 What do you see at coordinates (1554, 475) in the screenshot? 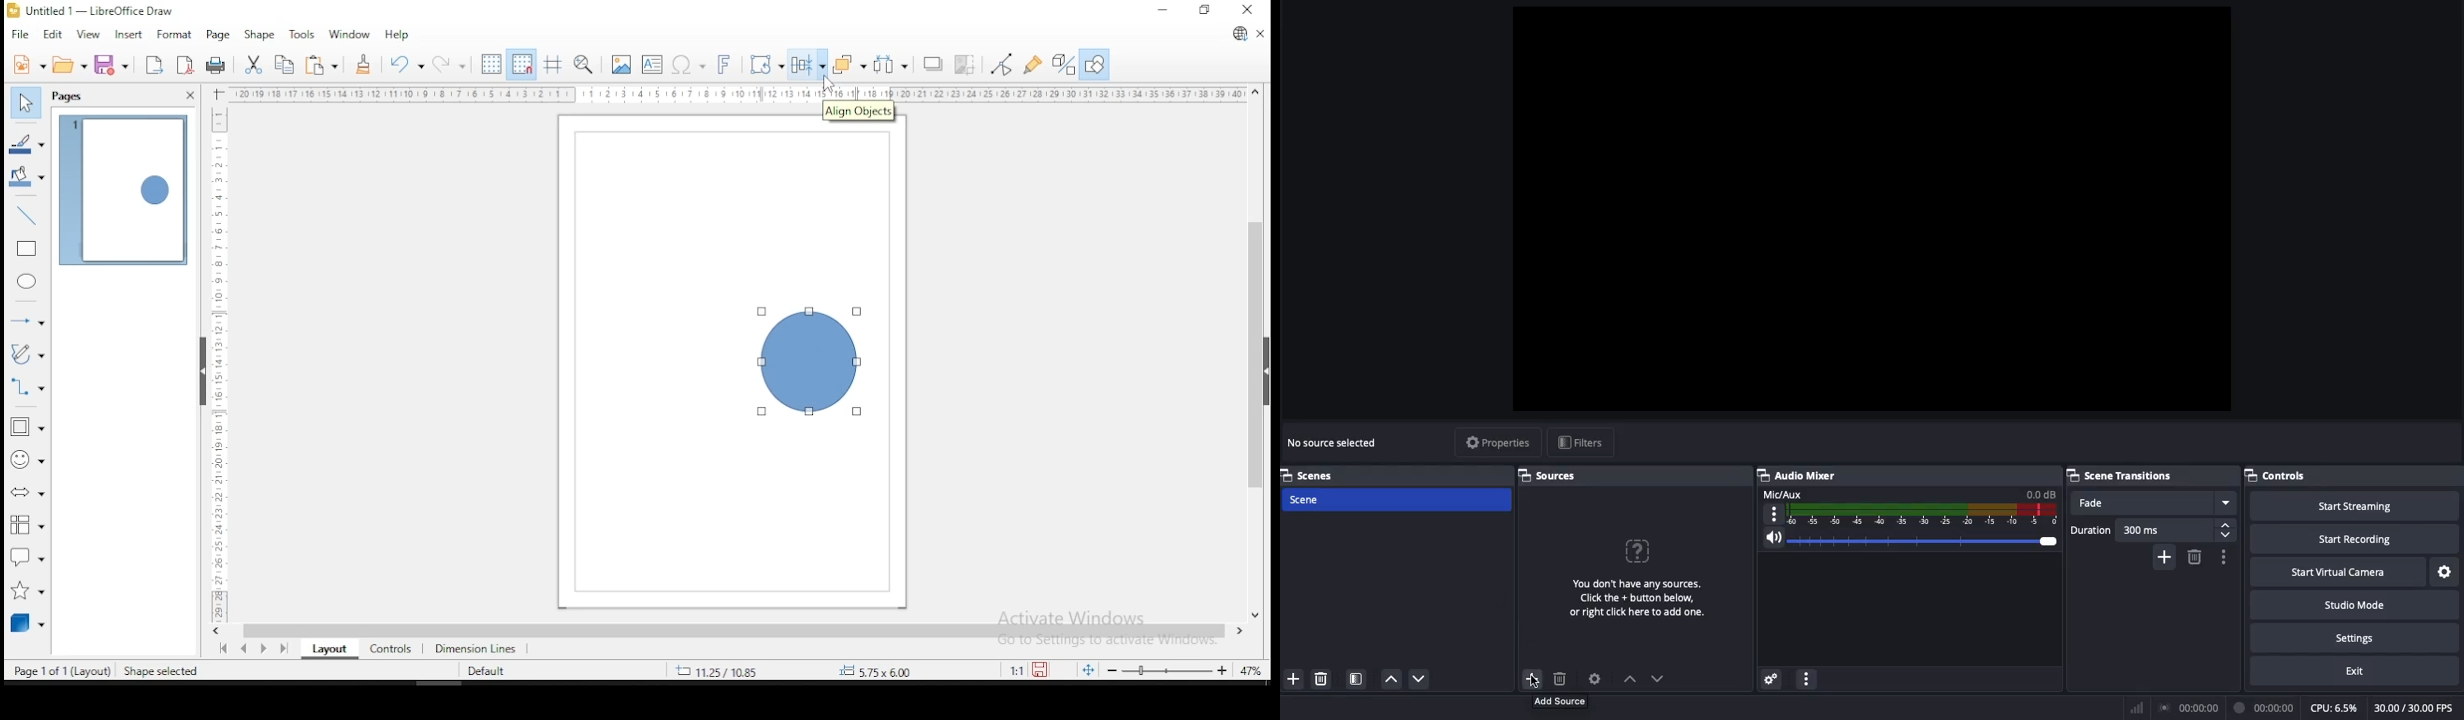
I see `Sources` at bounding box center [1554, 475].